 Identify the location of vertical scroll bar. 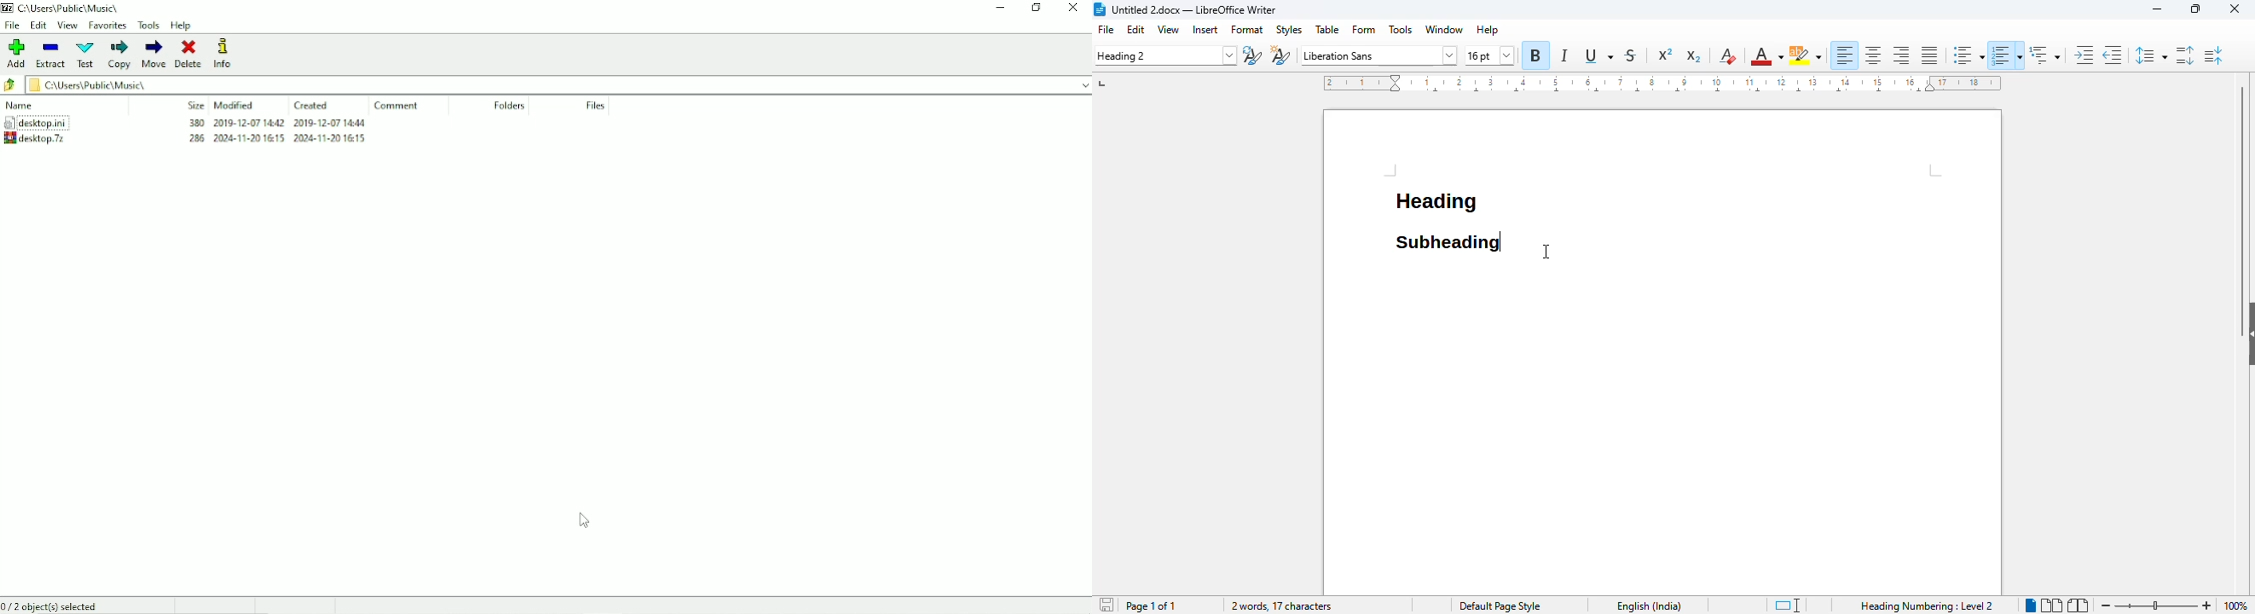
(2245, 186).